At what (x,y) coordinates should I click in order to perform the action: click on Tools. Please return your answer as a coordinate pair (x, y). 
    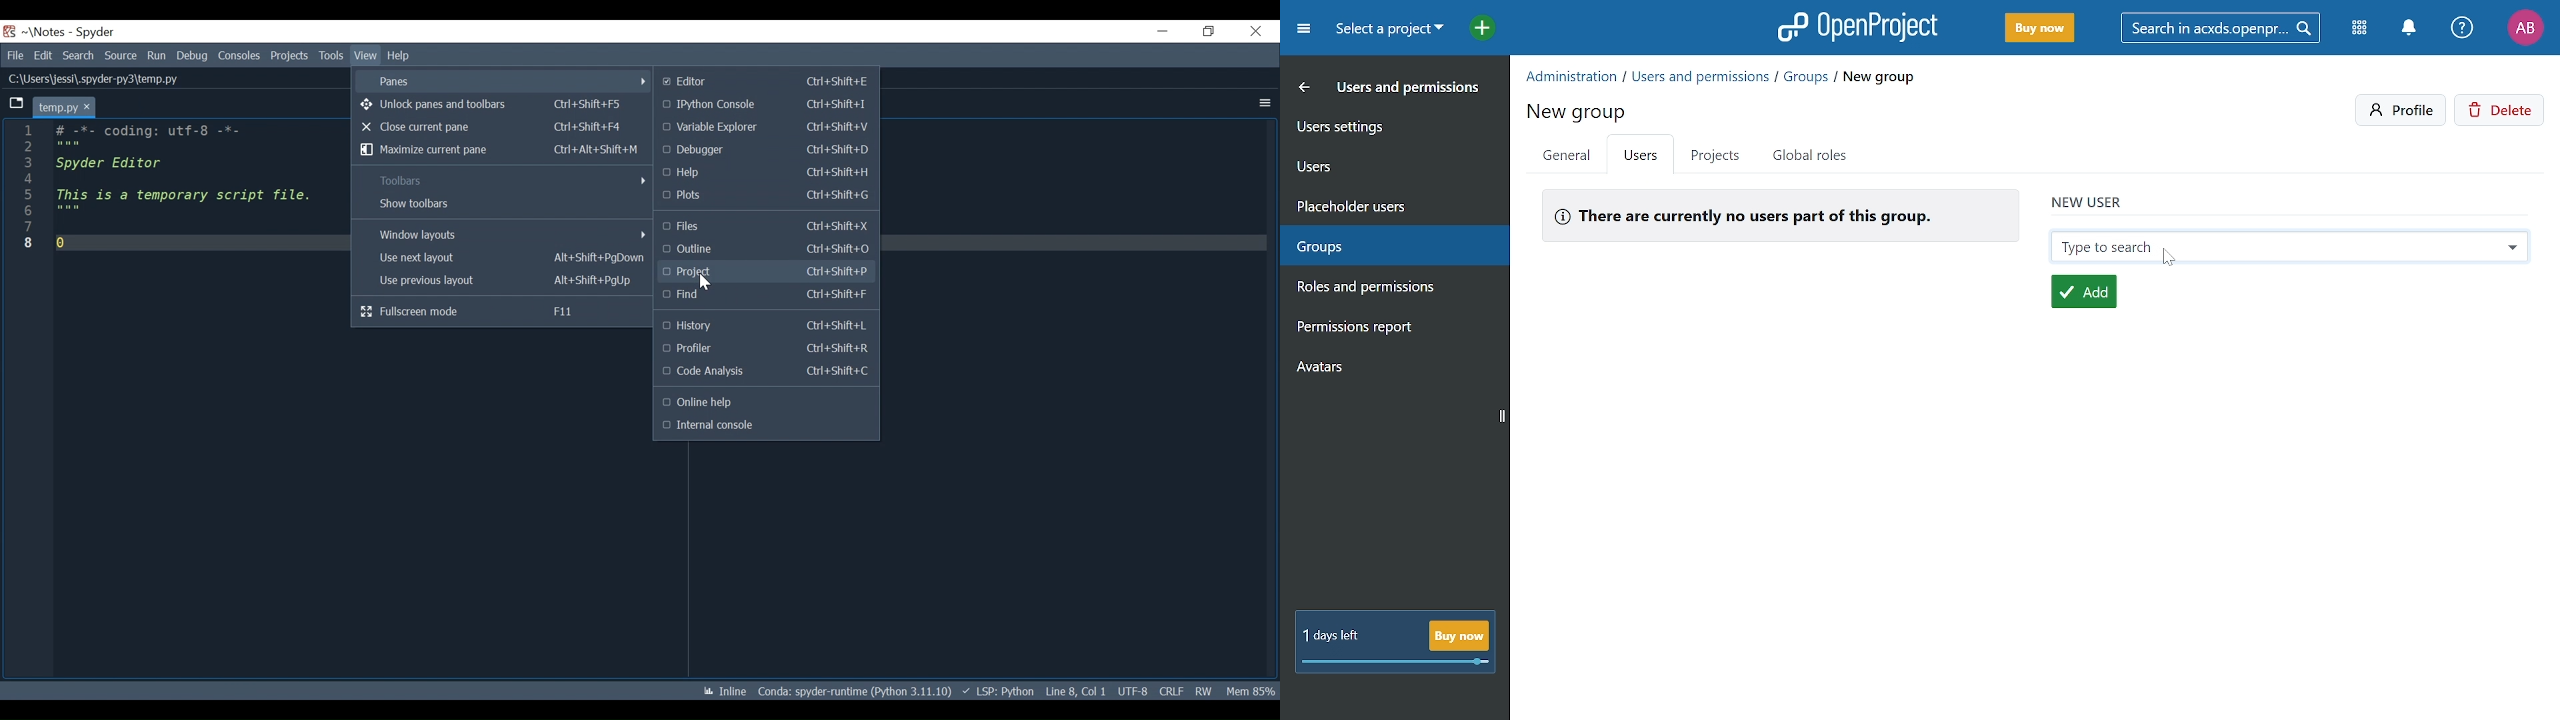
    Looking at the image, I should click on (331, 56).